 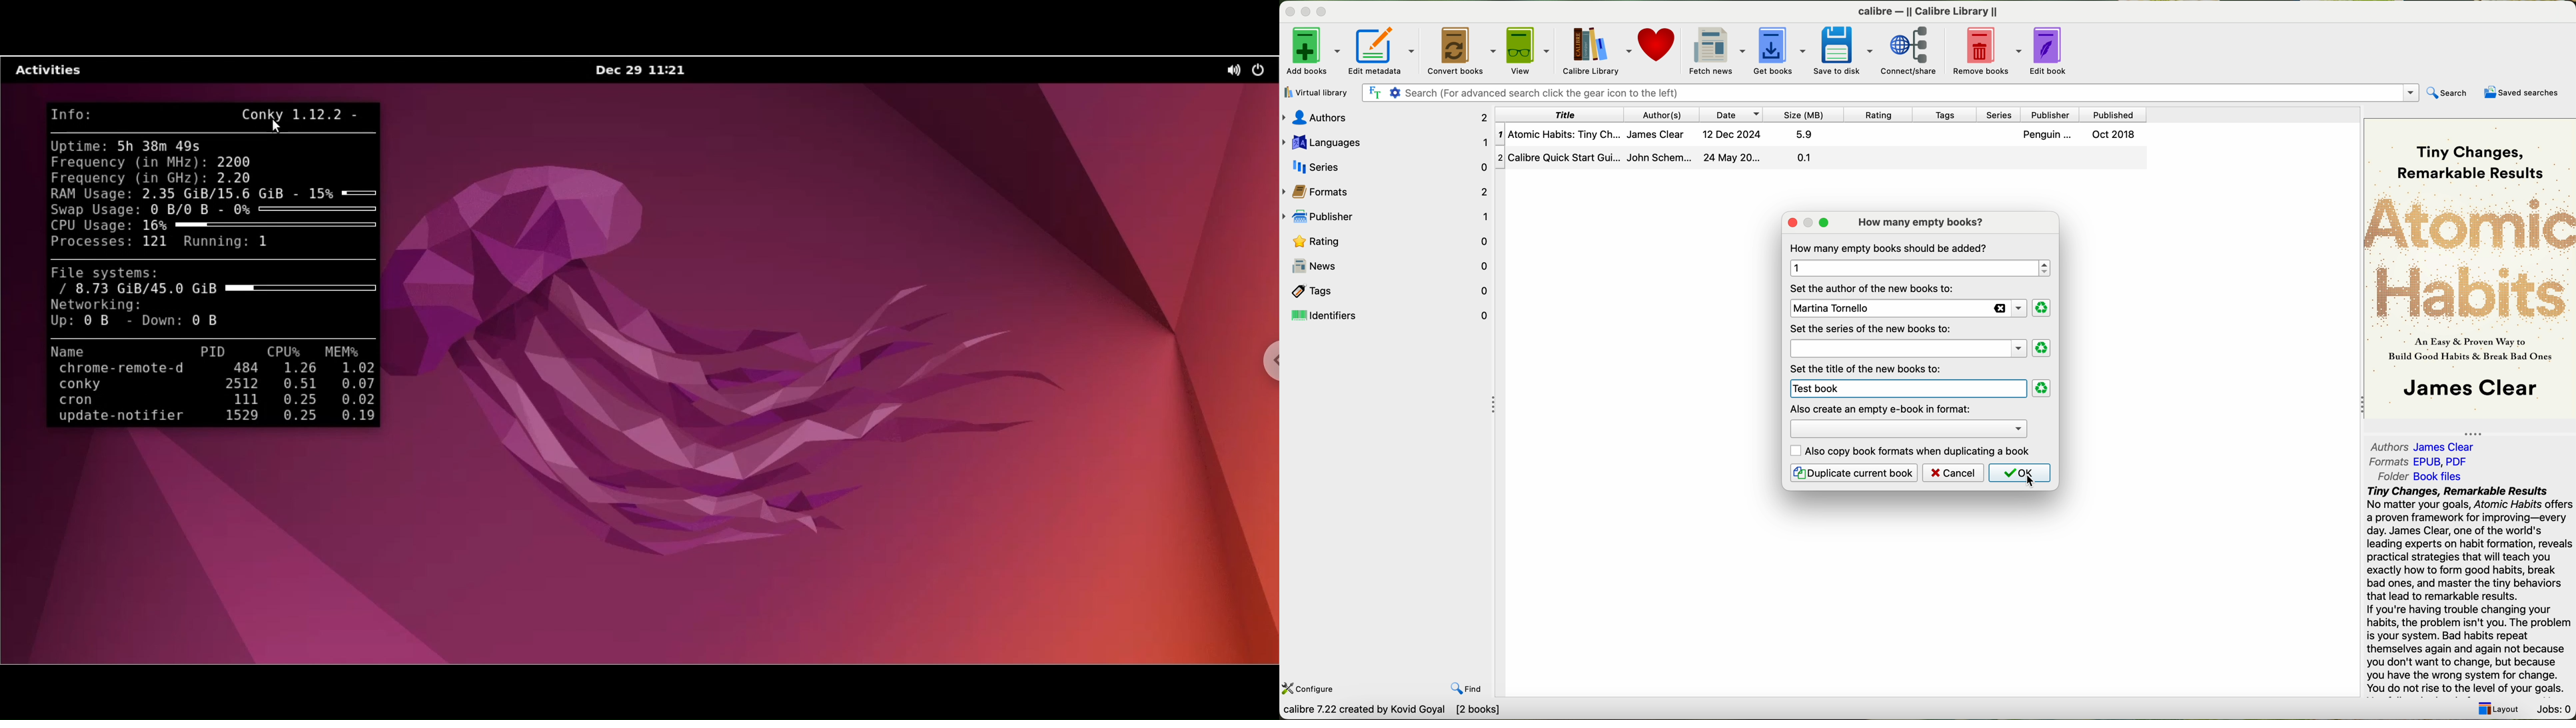 I want to click on close popup, so click(x=1792, y=221).